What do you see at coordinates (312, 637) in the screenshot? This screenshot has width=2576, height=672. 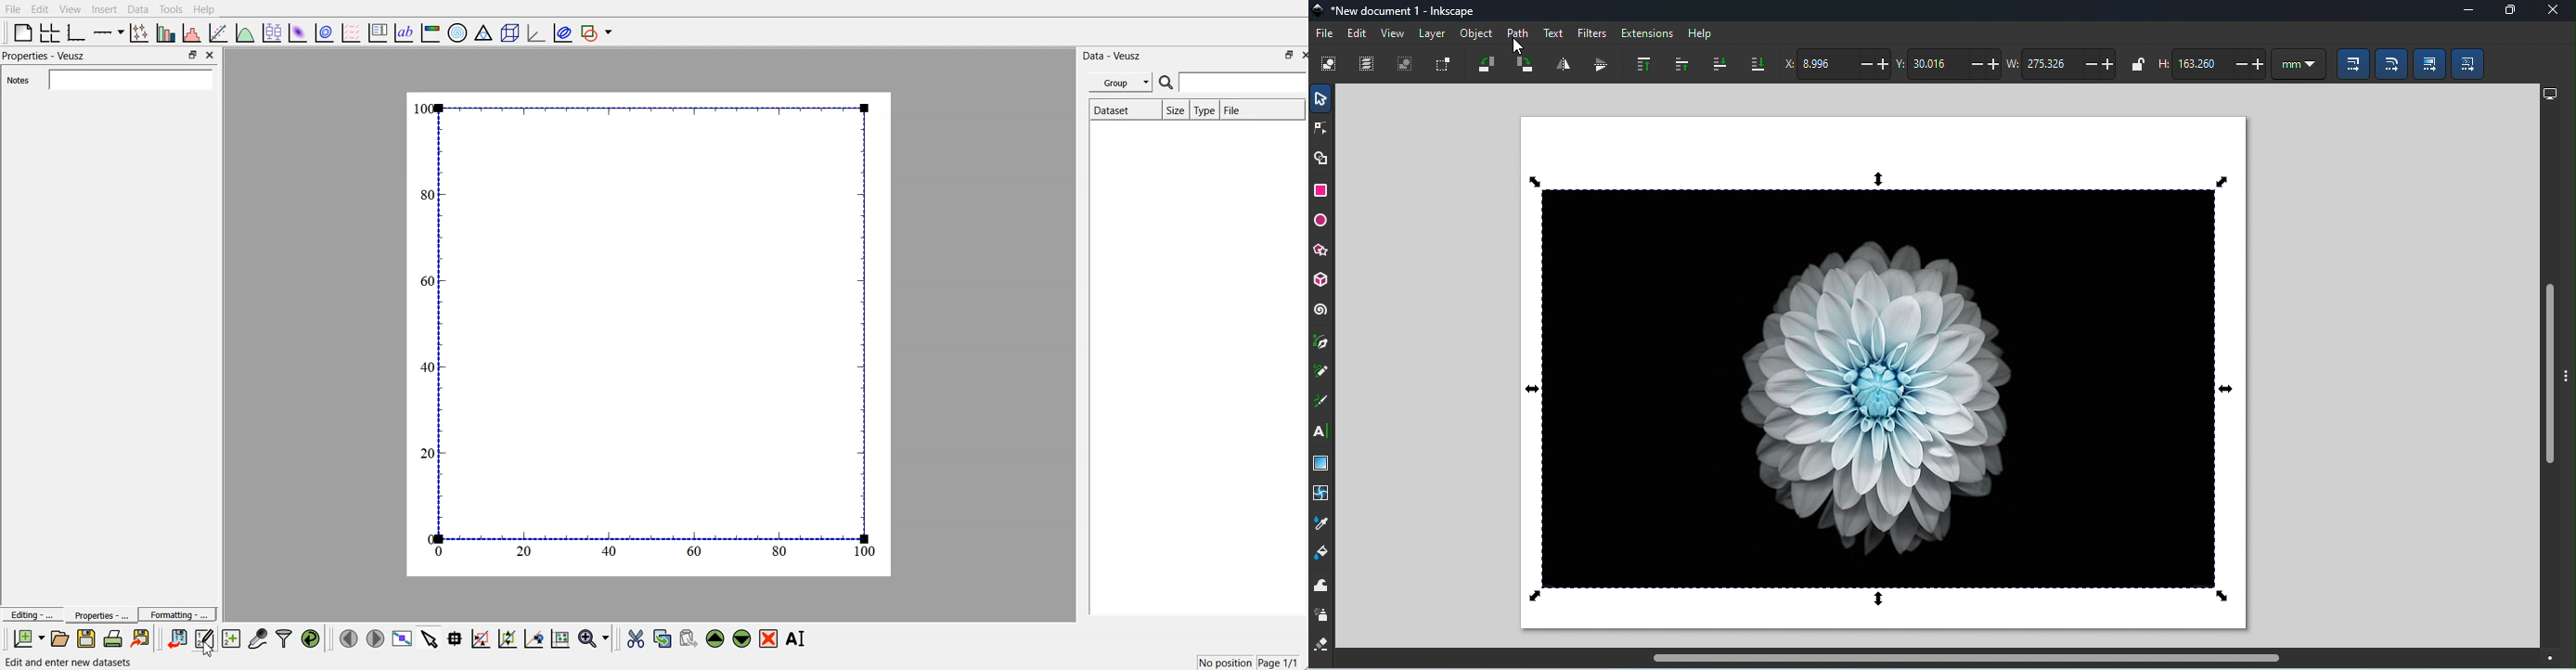 I see `reload linked datasets` at bounding box center [312, 637].